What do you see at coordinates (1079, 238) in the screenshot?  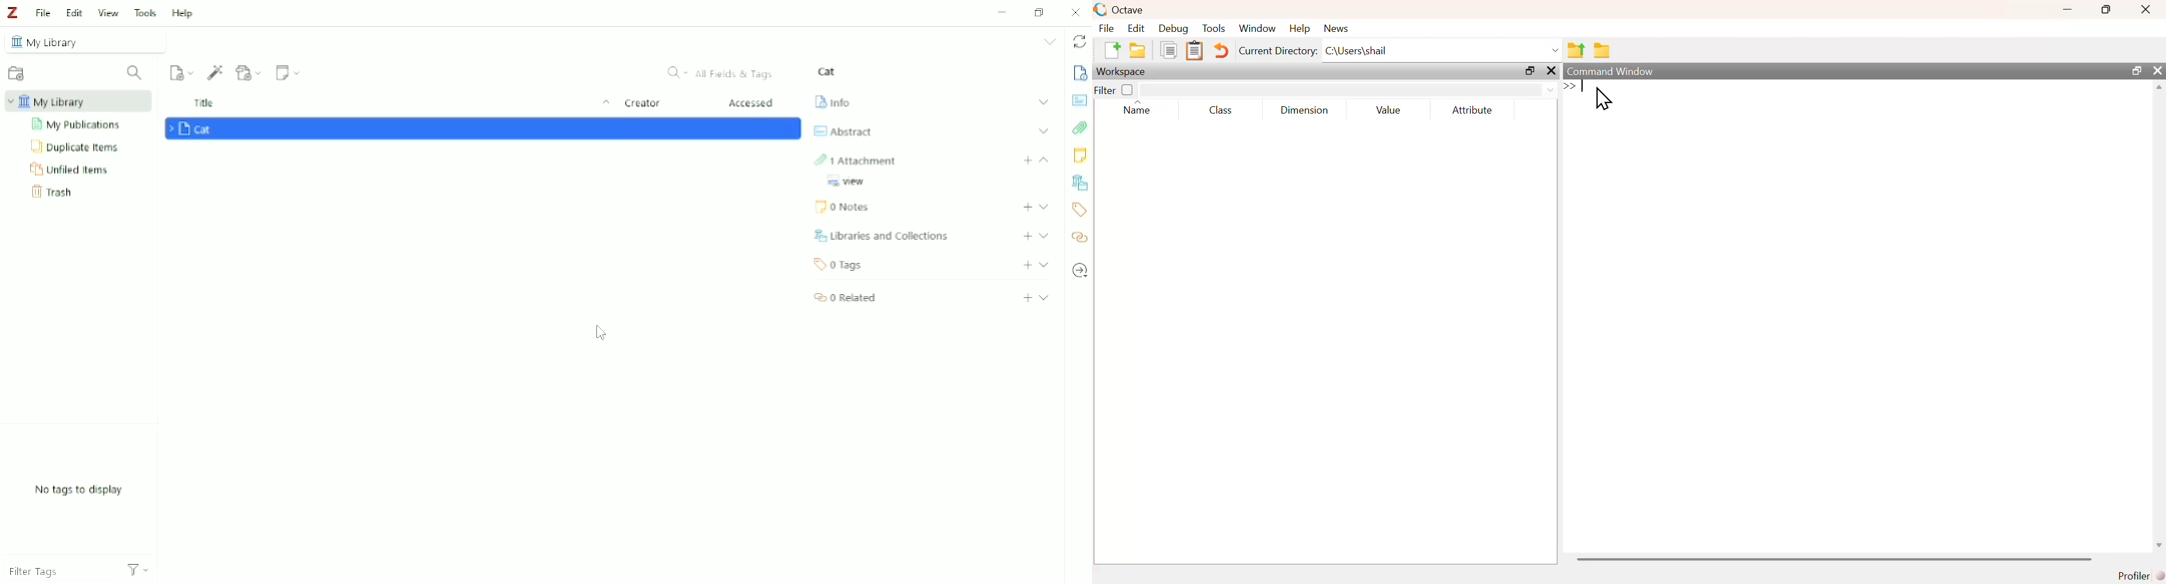 I see `Related` at bounding box center [1079, 238].